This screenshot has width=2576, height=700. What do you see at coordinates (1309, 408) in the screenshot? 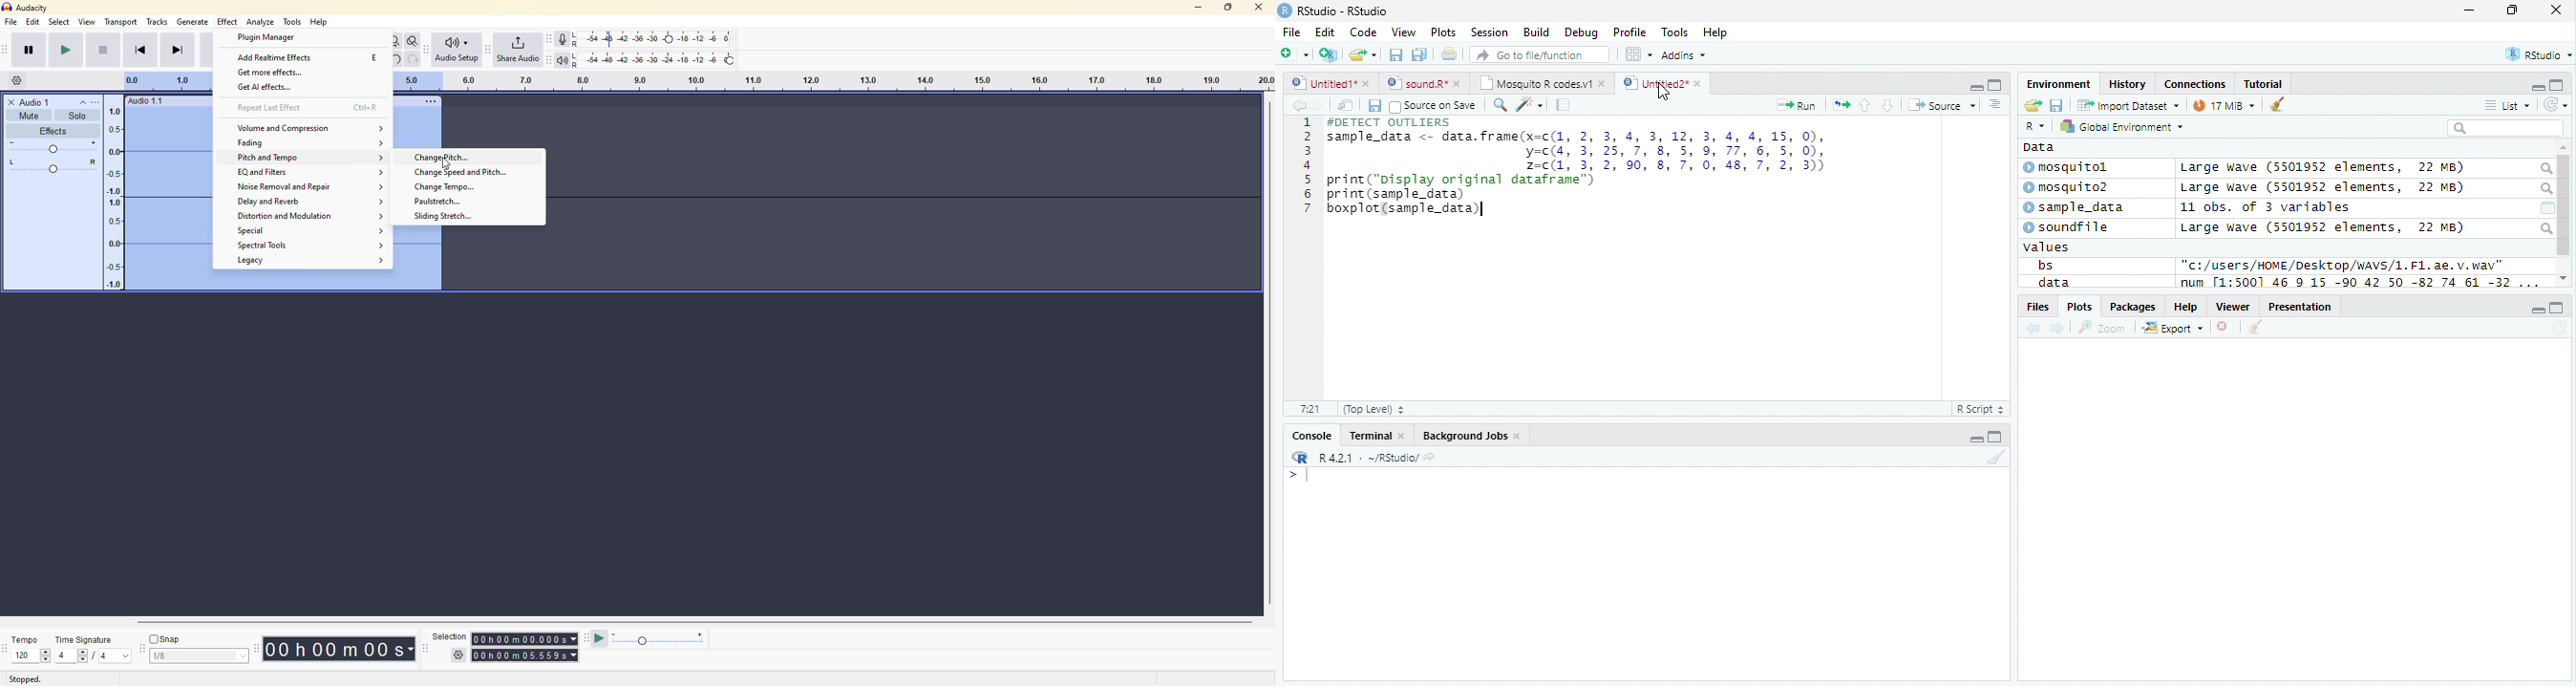
I see `7:21` at bounding box center [1309, 408].